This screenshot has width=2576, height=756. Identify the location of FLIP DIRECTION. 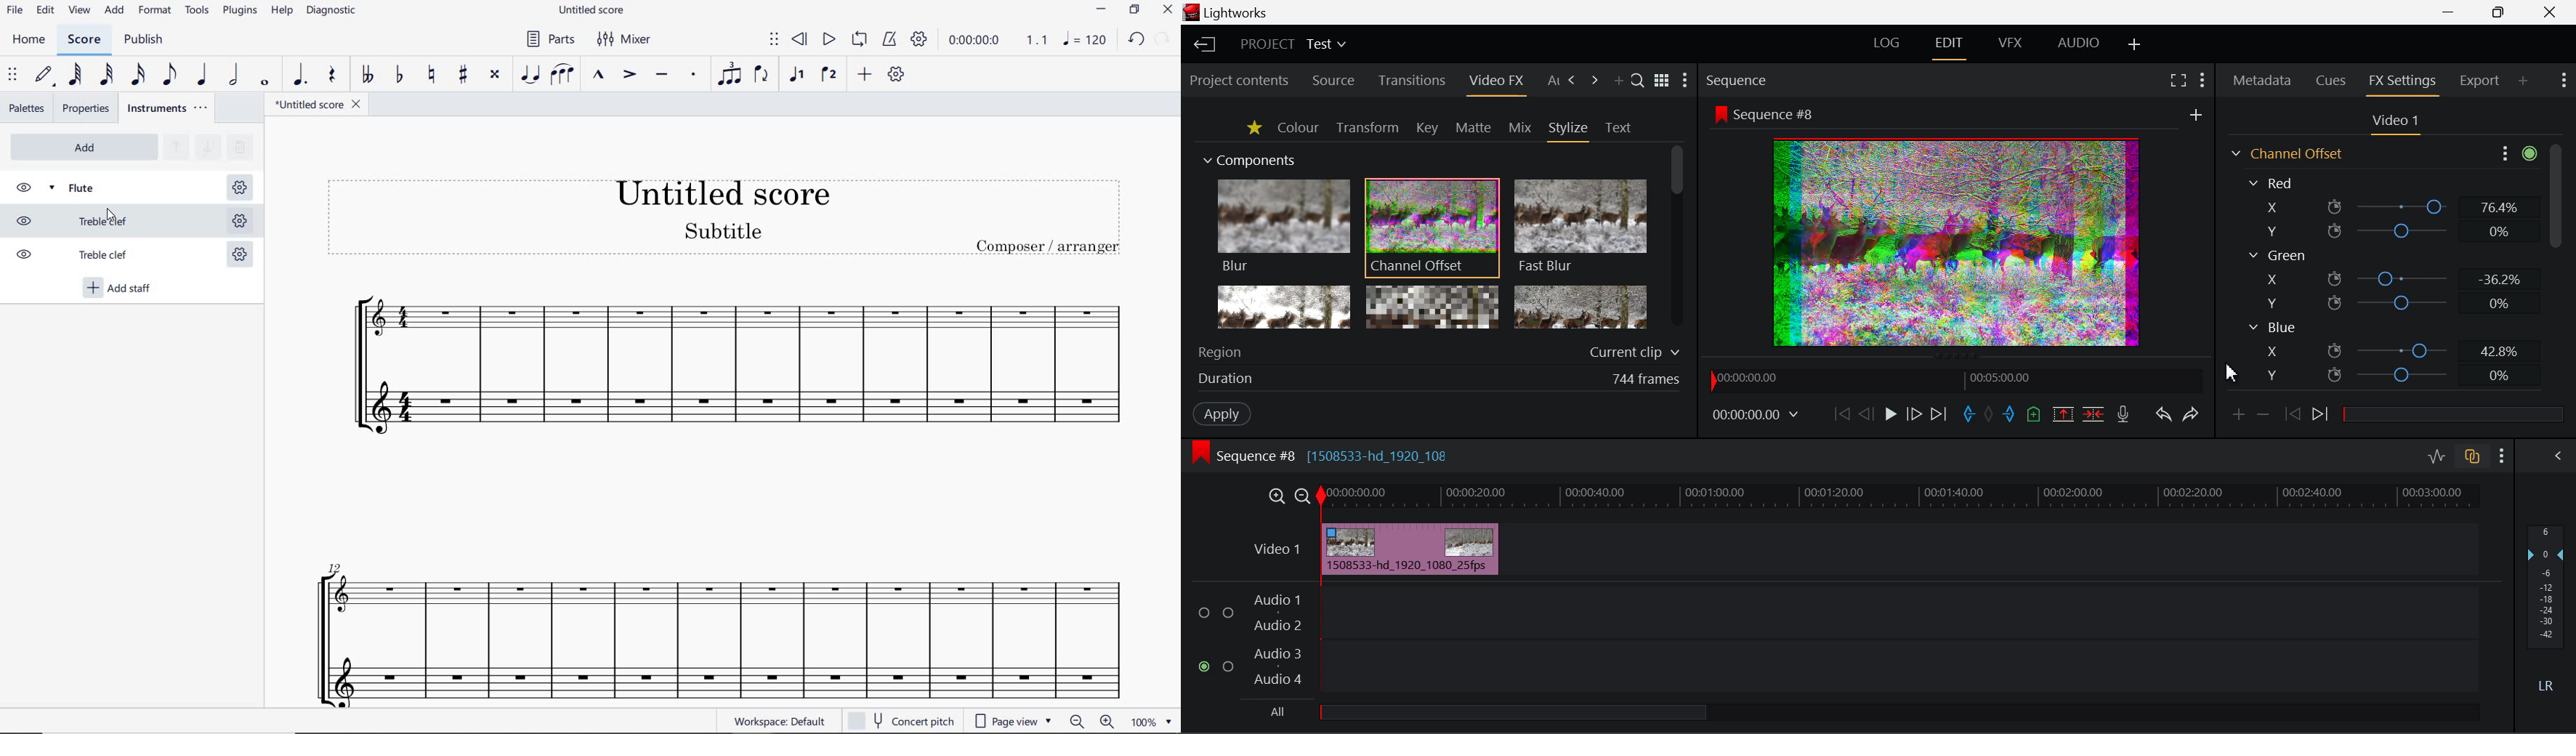
(762, 77).